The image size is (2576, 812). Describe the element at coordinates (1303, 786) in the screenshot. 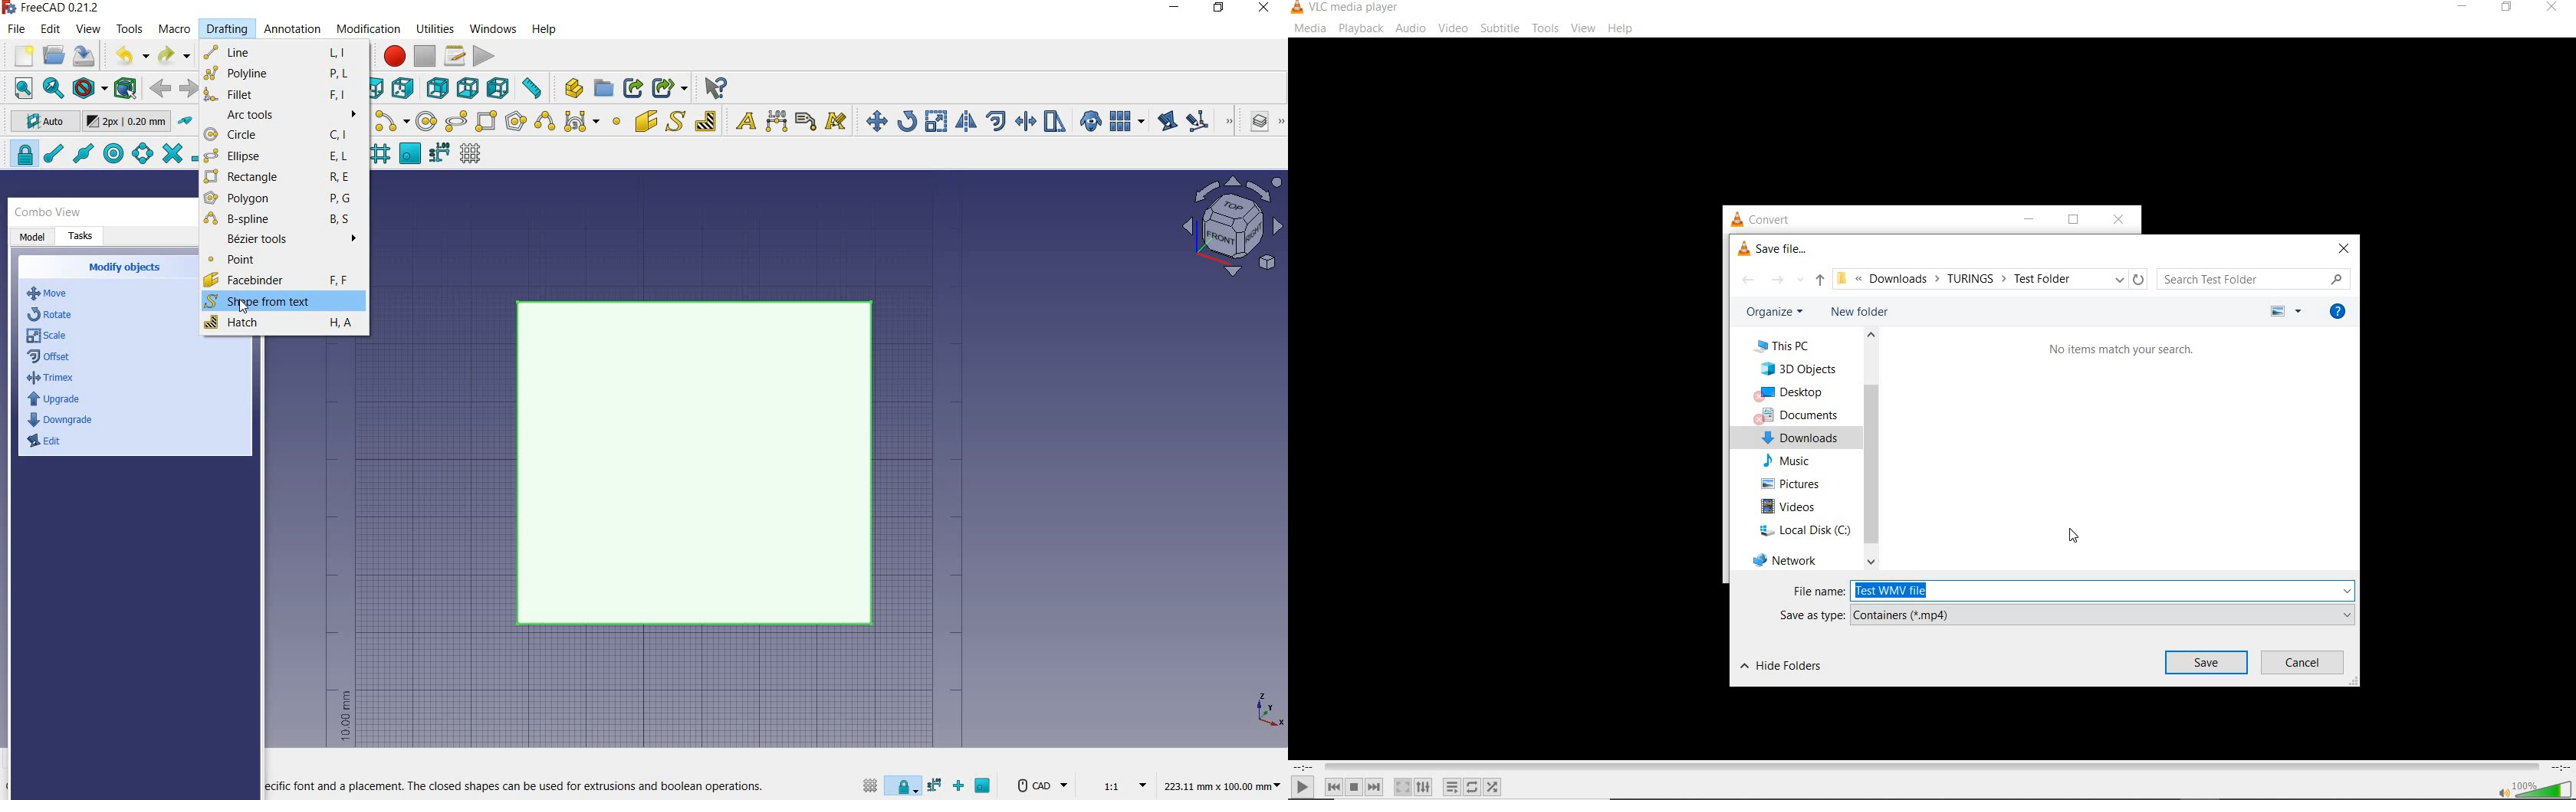

I see `play` at that location.